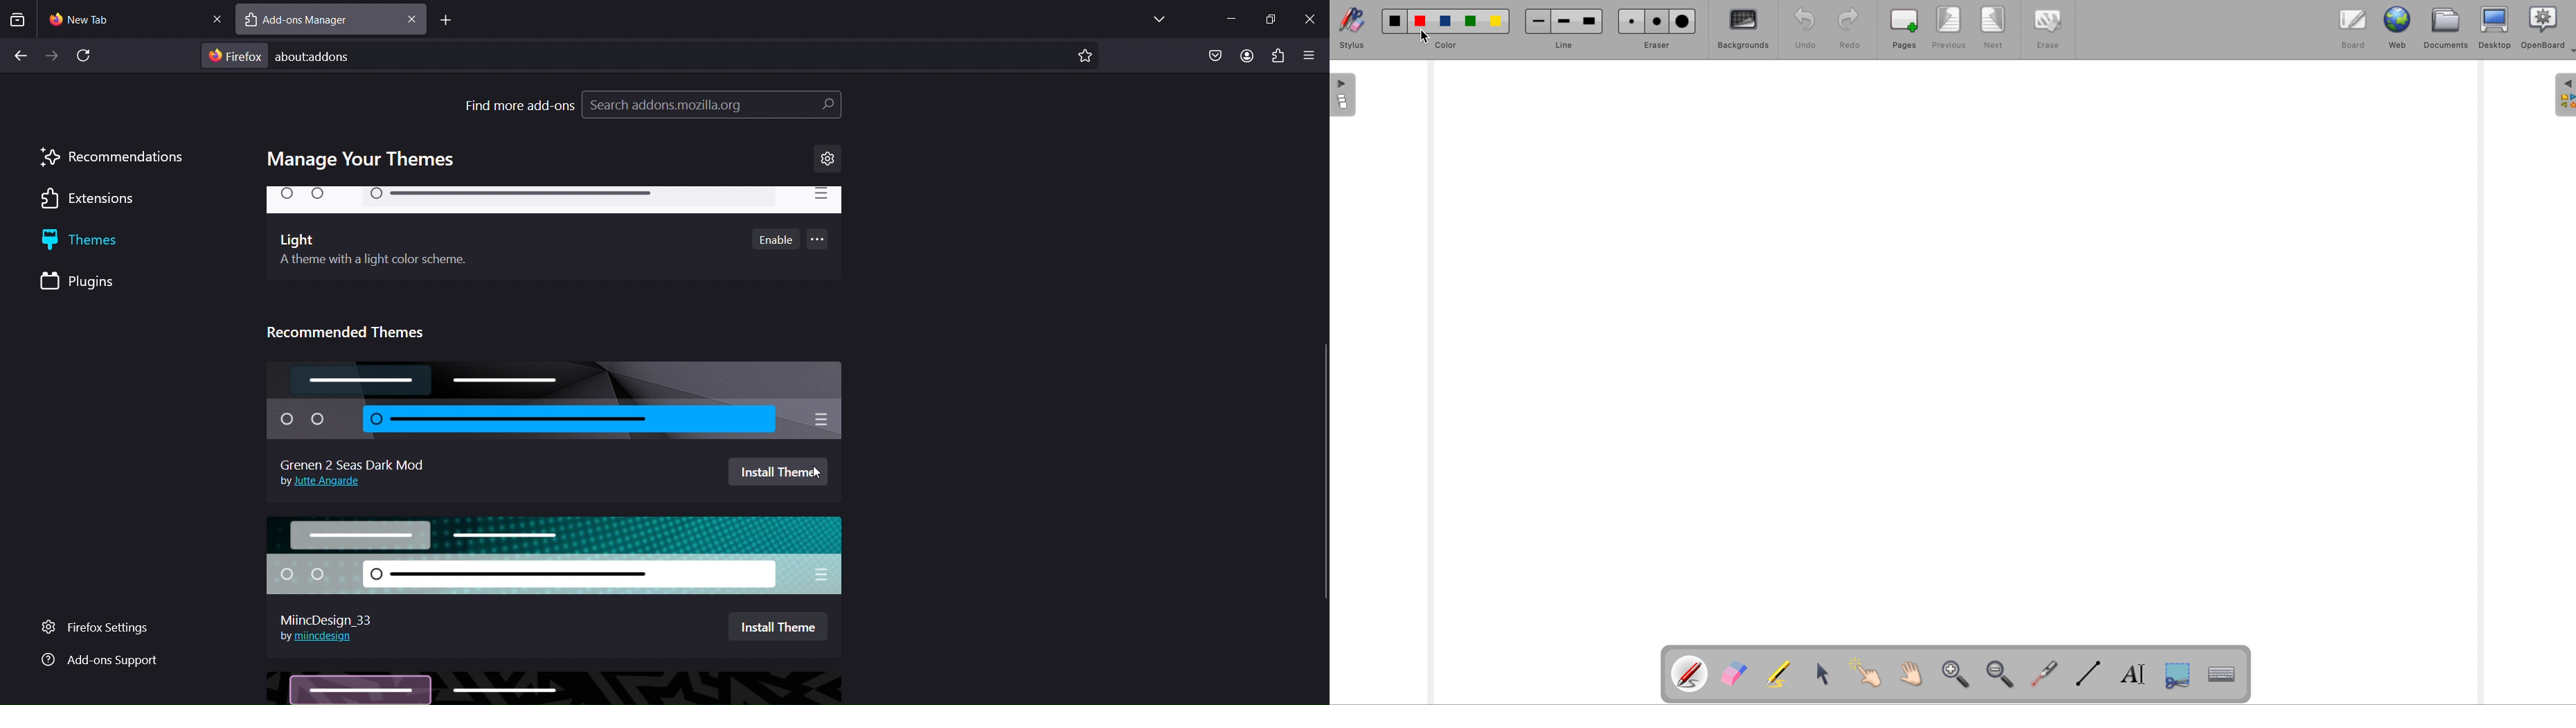  What do you see at coordinates (412, 19) in the screenshot?
I see `close tab` at bounding box center [412, 19].